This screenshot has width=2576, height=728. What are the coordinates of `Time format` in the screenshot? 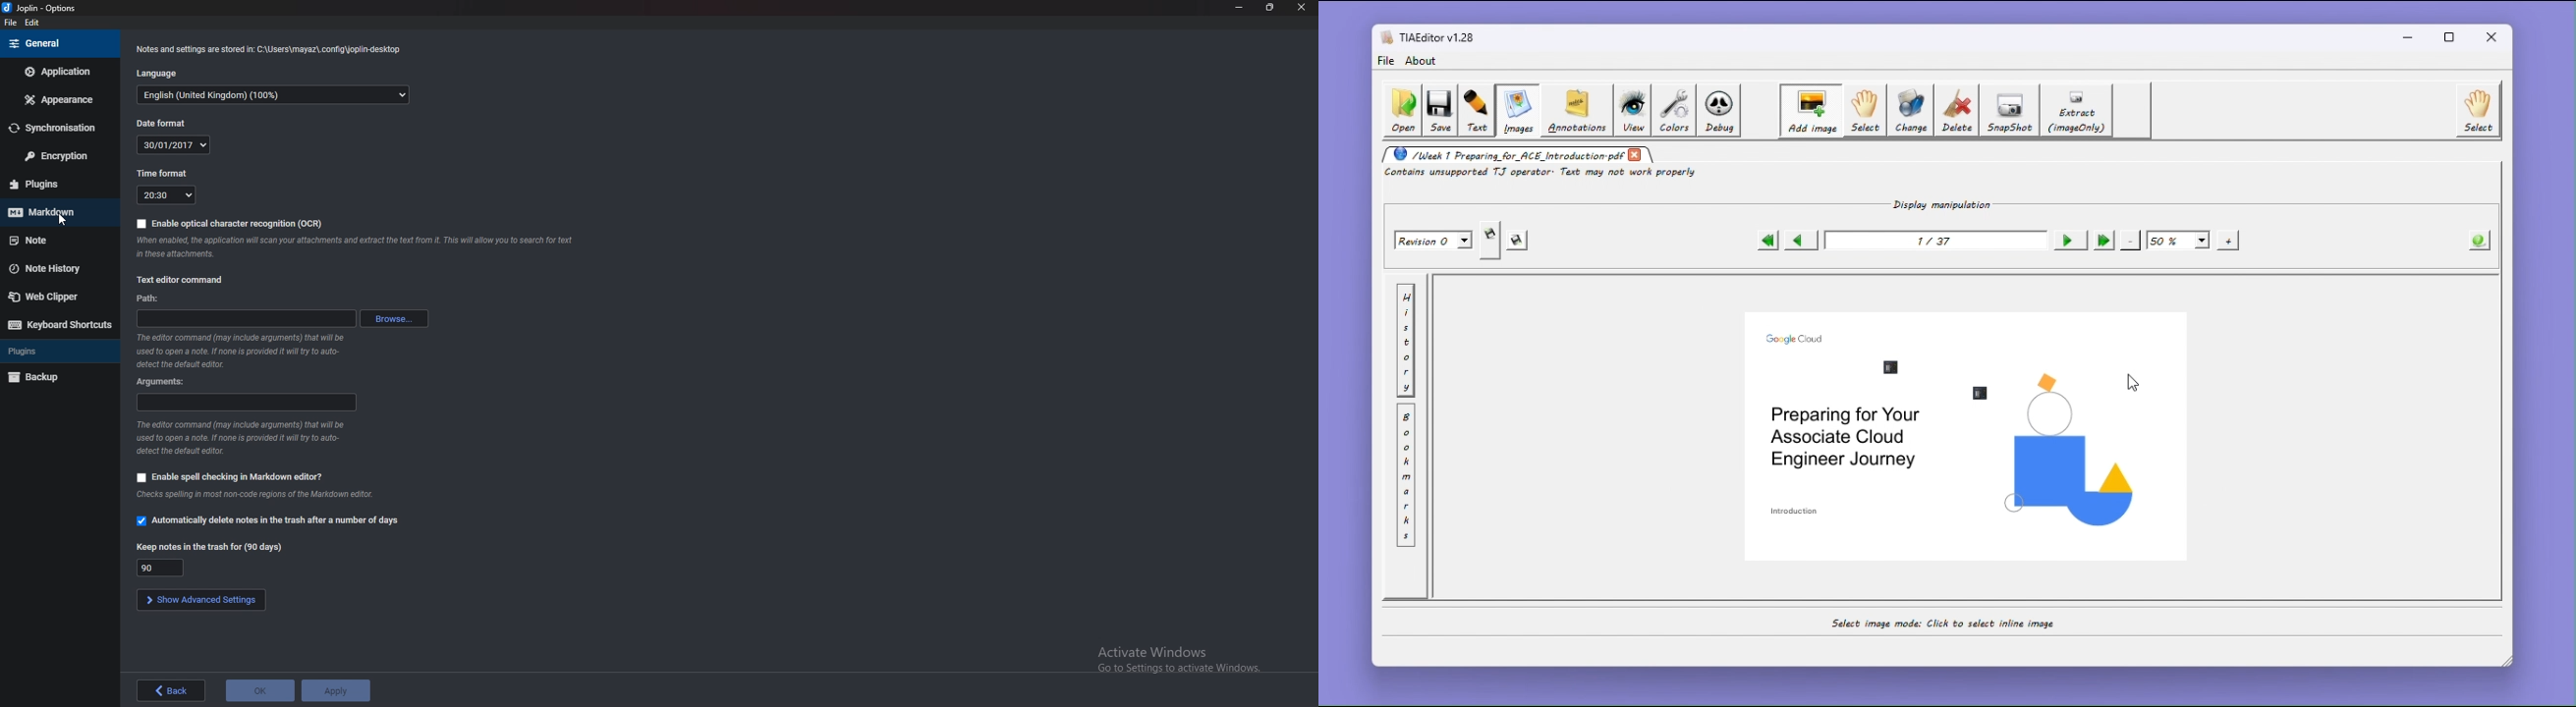 It's located at (166, 196).